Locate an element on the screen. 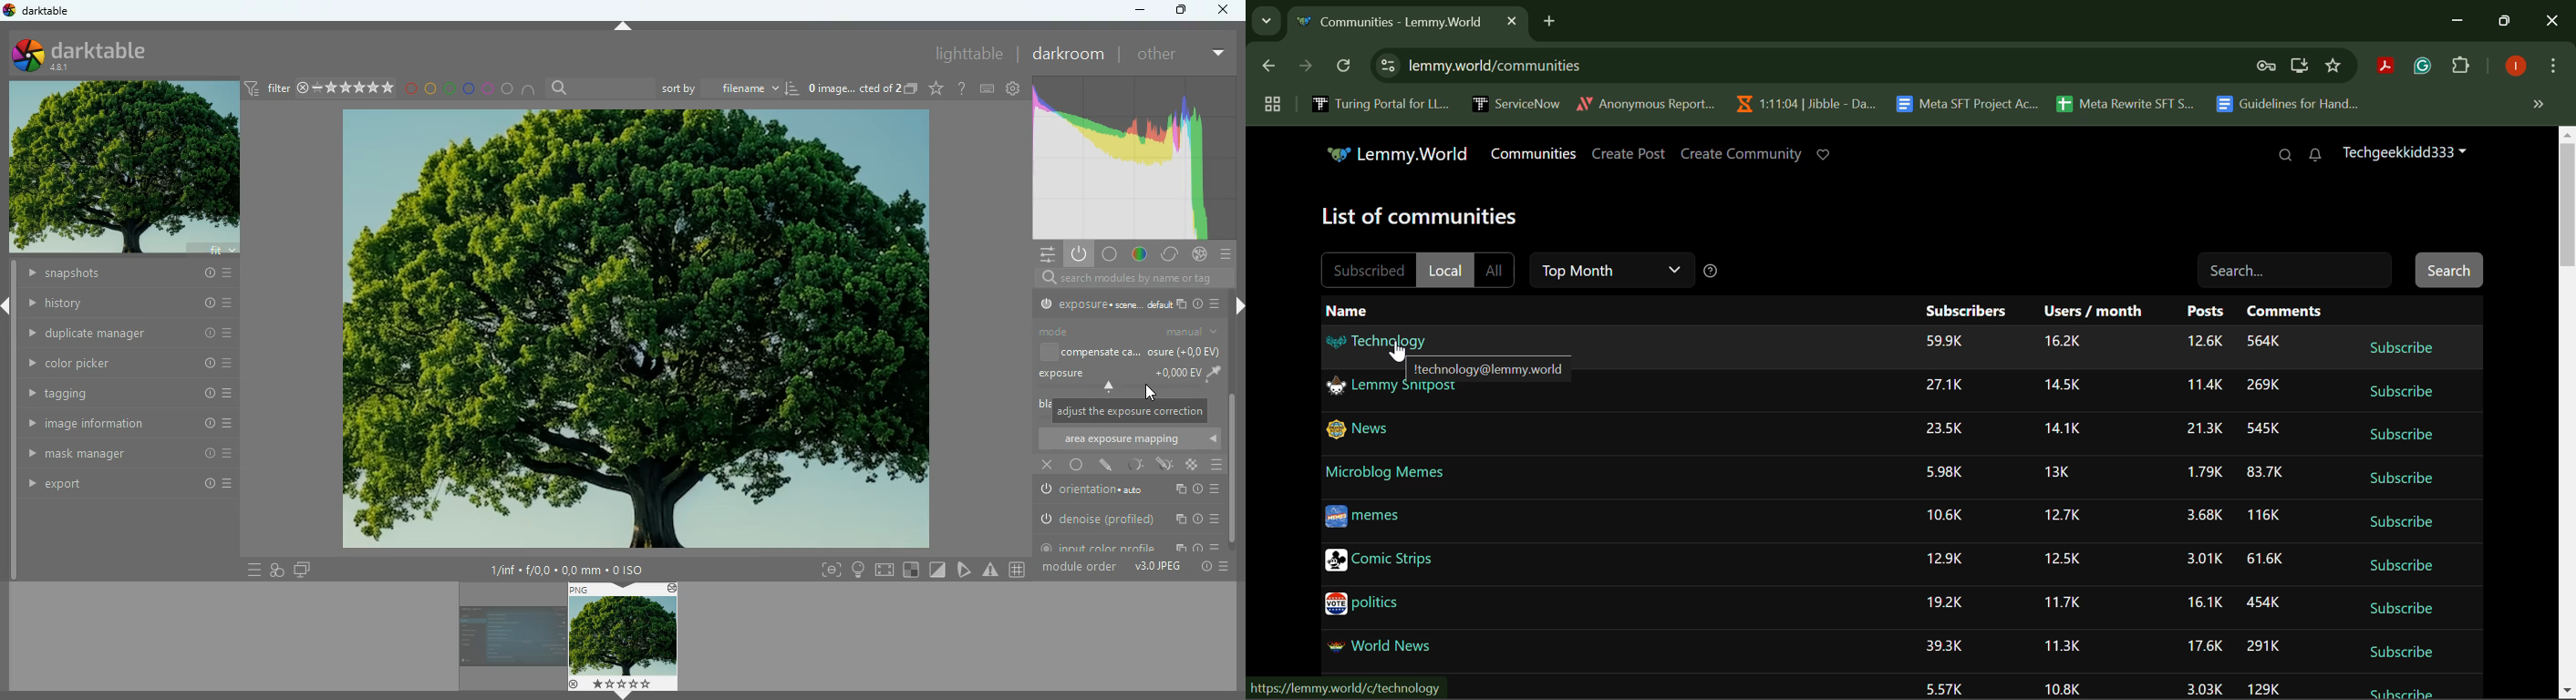 This screenshot has width=2576, height=700. Subscribe Button is located at coordinates (2402, 567).